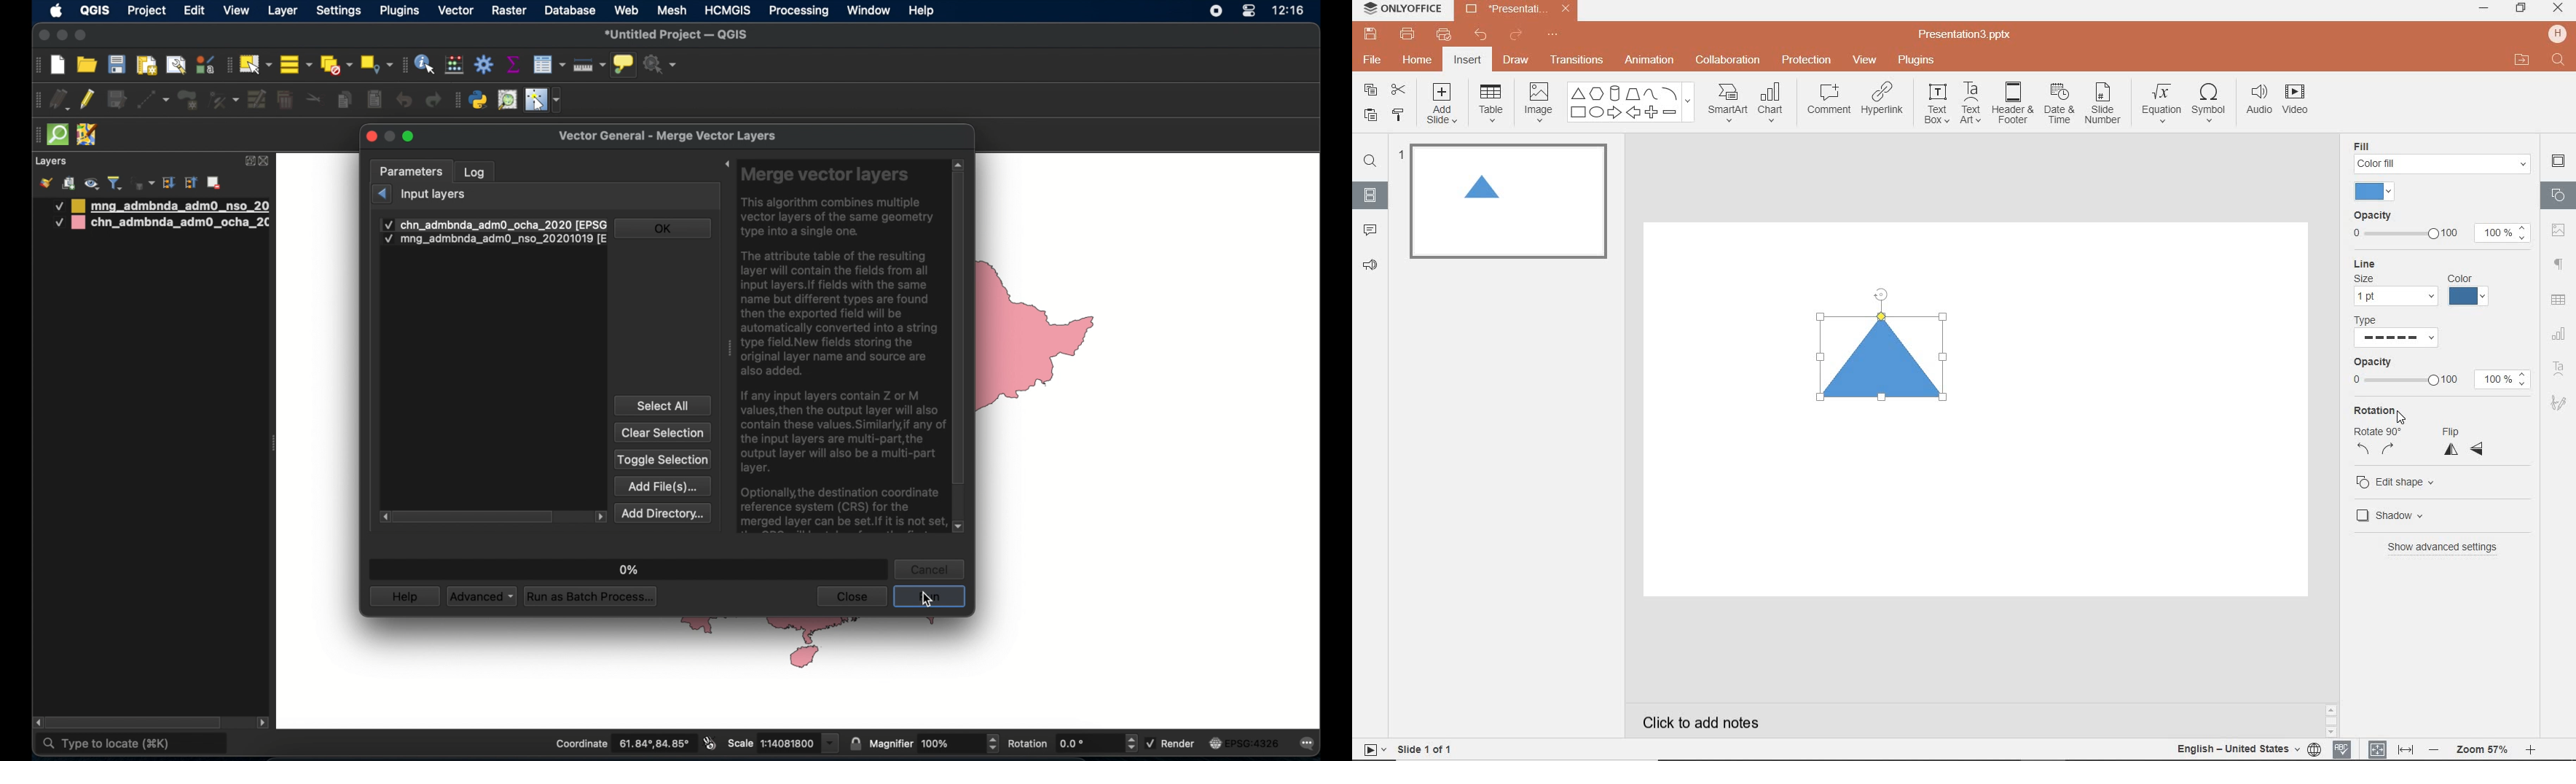 The width and height of the screenshot is (2576, 784). I want to click on PRINT, so click(1407, 35).